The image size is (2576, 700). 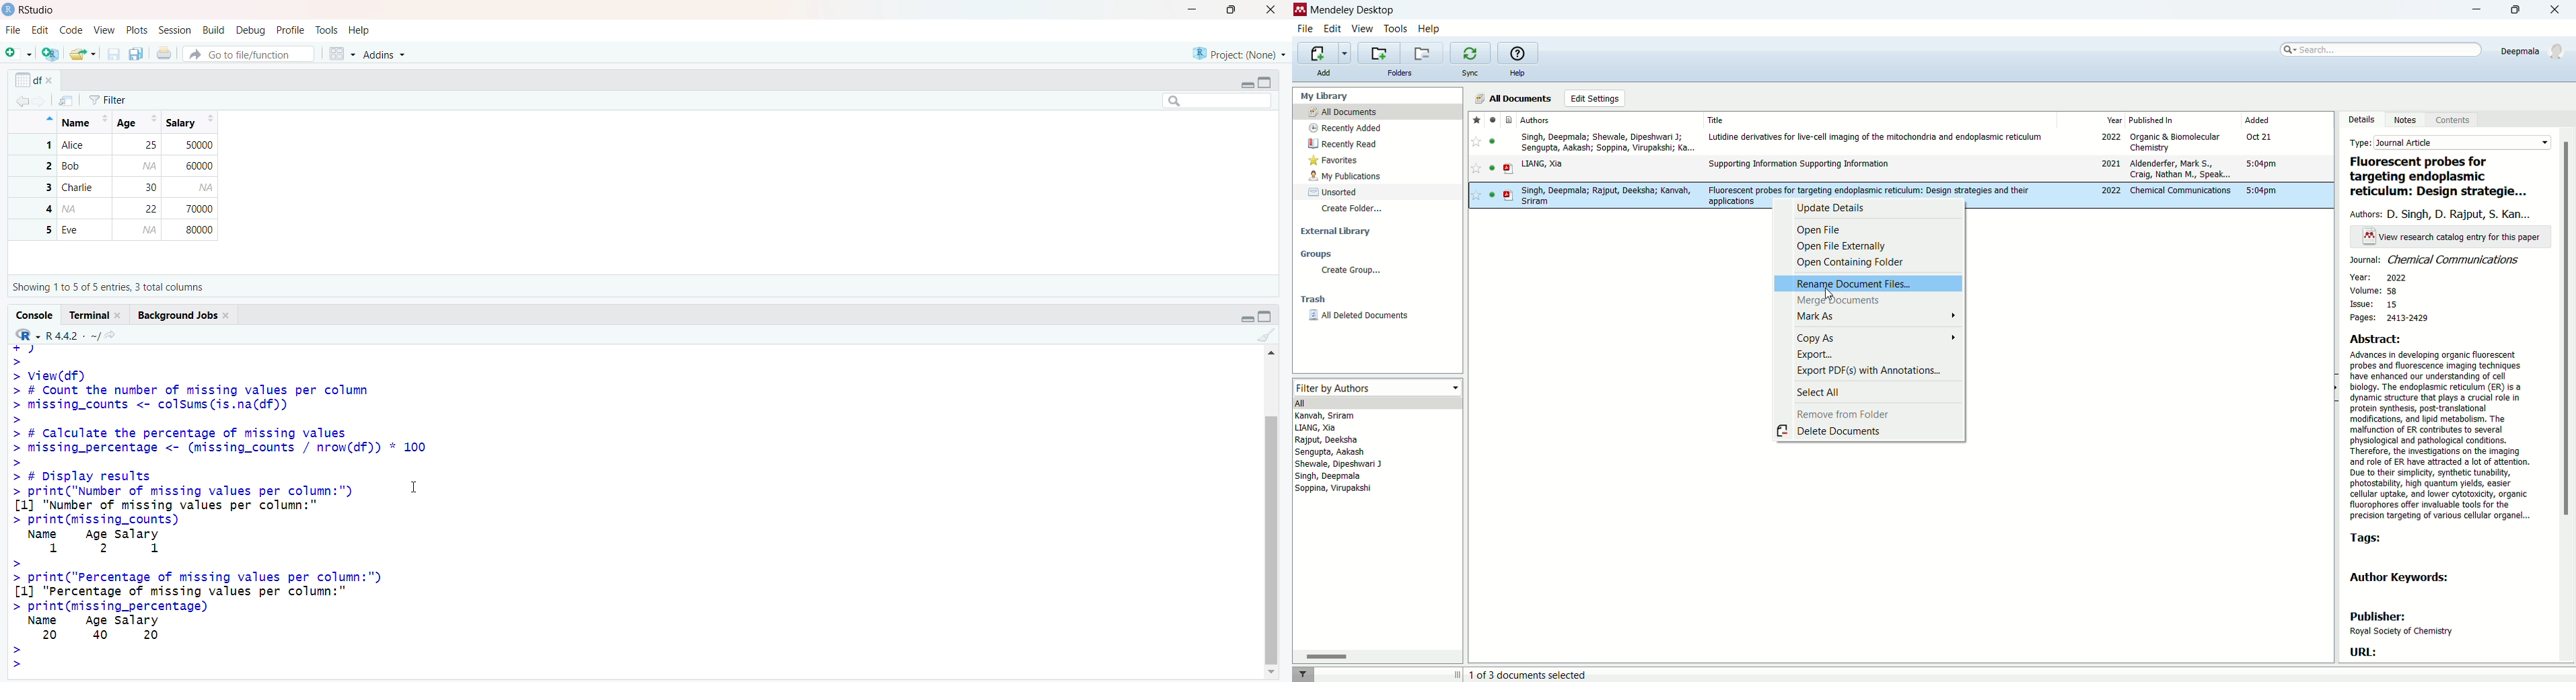 I want to click on author keywords, so click(x=2401, y=578).